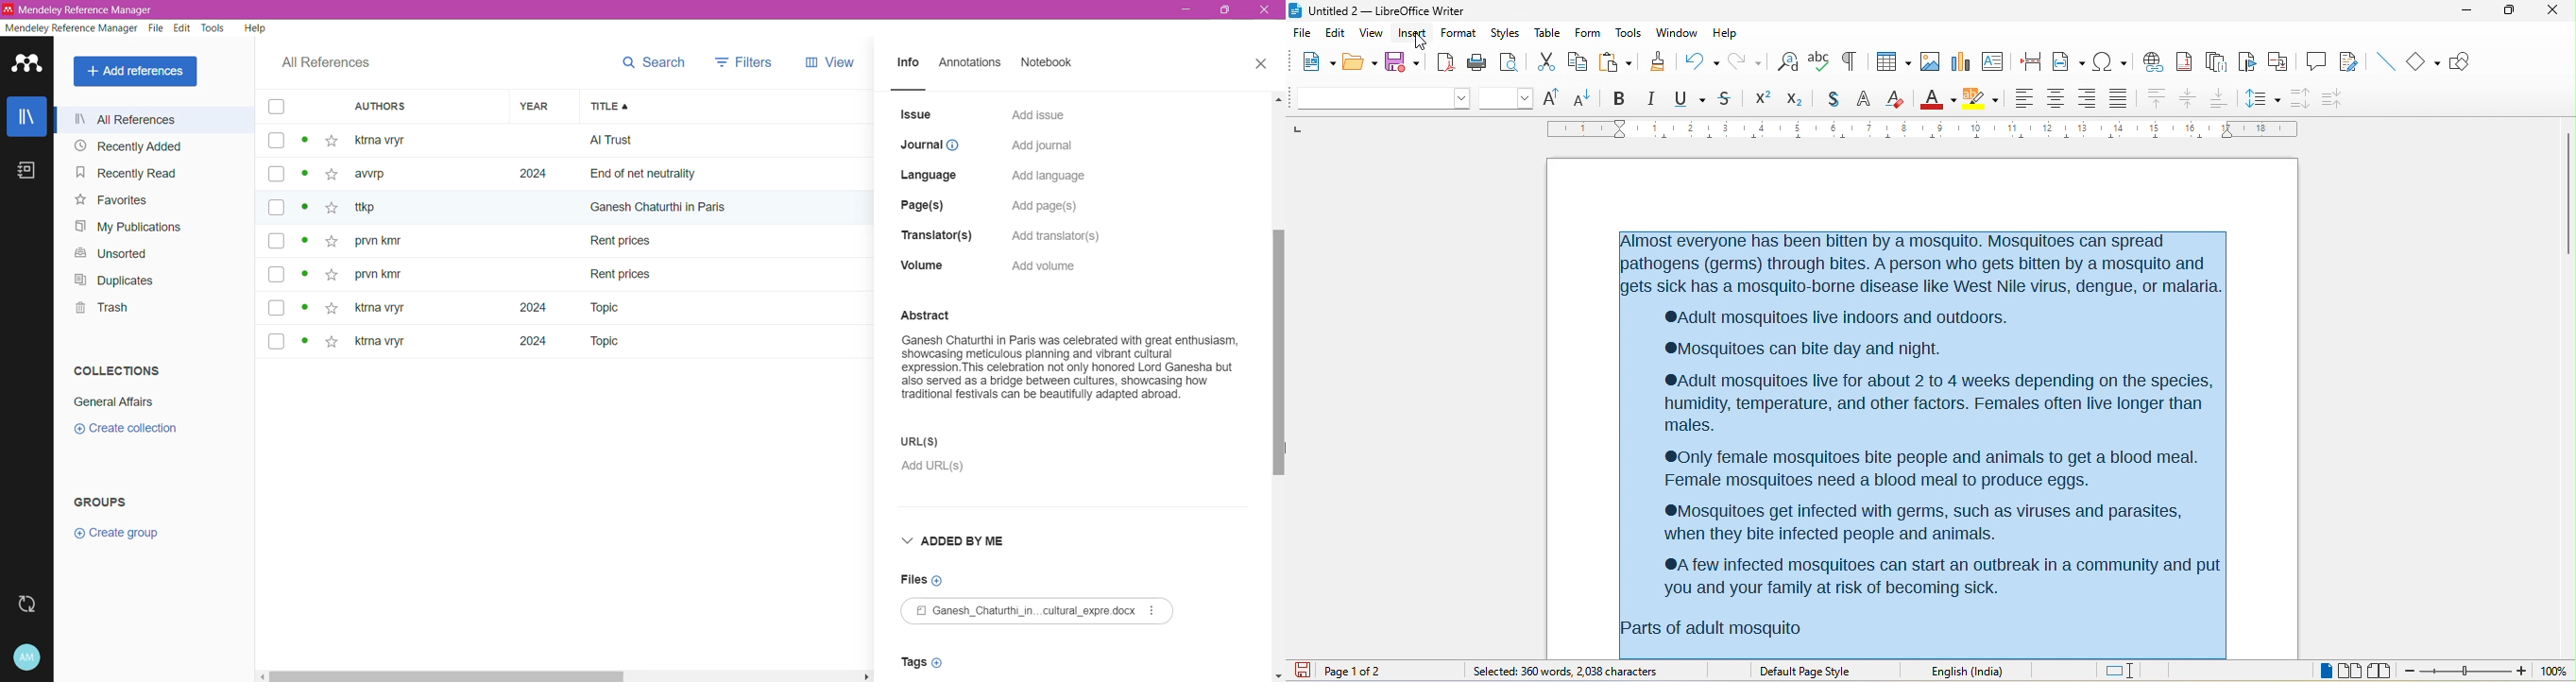 The image size is (2576, 700). What do you see at coordinates (1787, 63) in the screenshot?
I see `find and replace` at bounding box center [1787, 63].